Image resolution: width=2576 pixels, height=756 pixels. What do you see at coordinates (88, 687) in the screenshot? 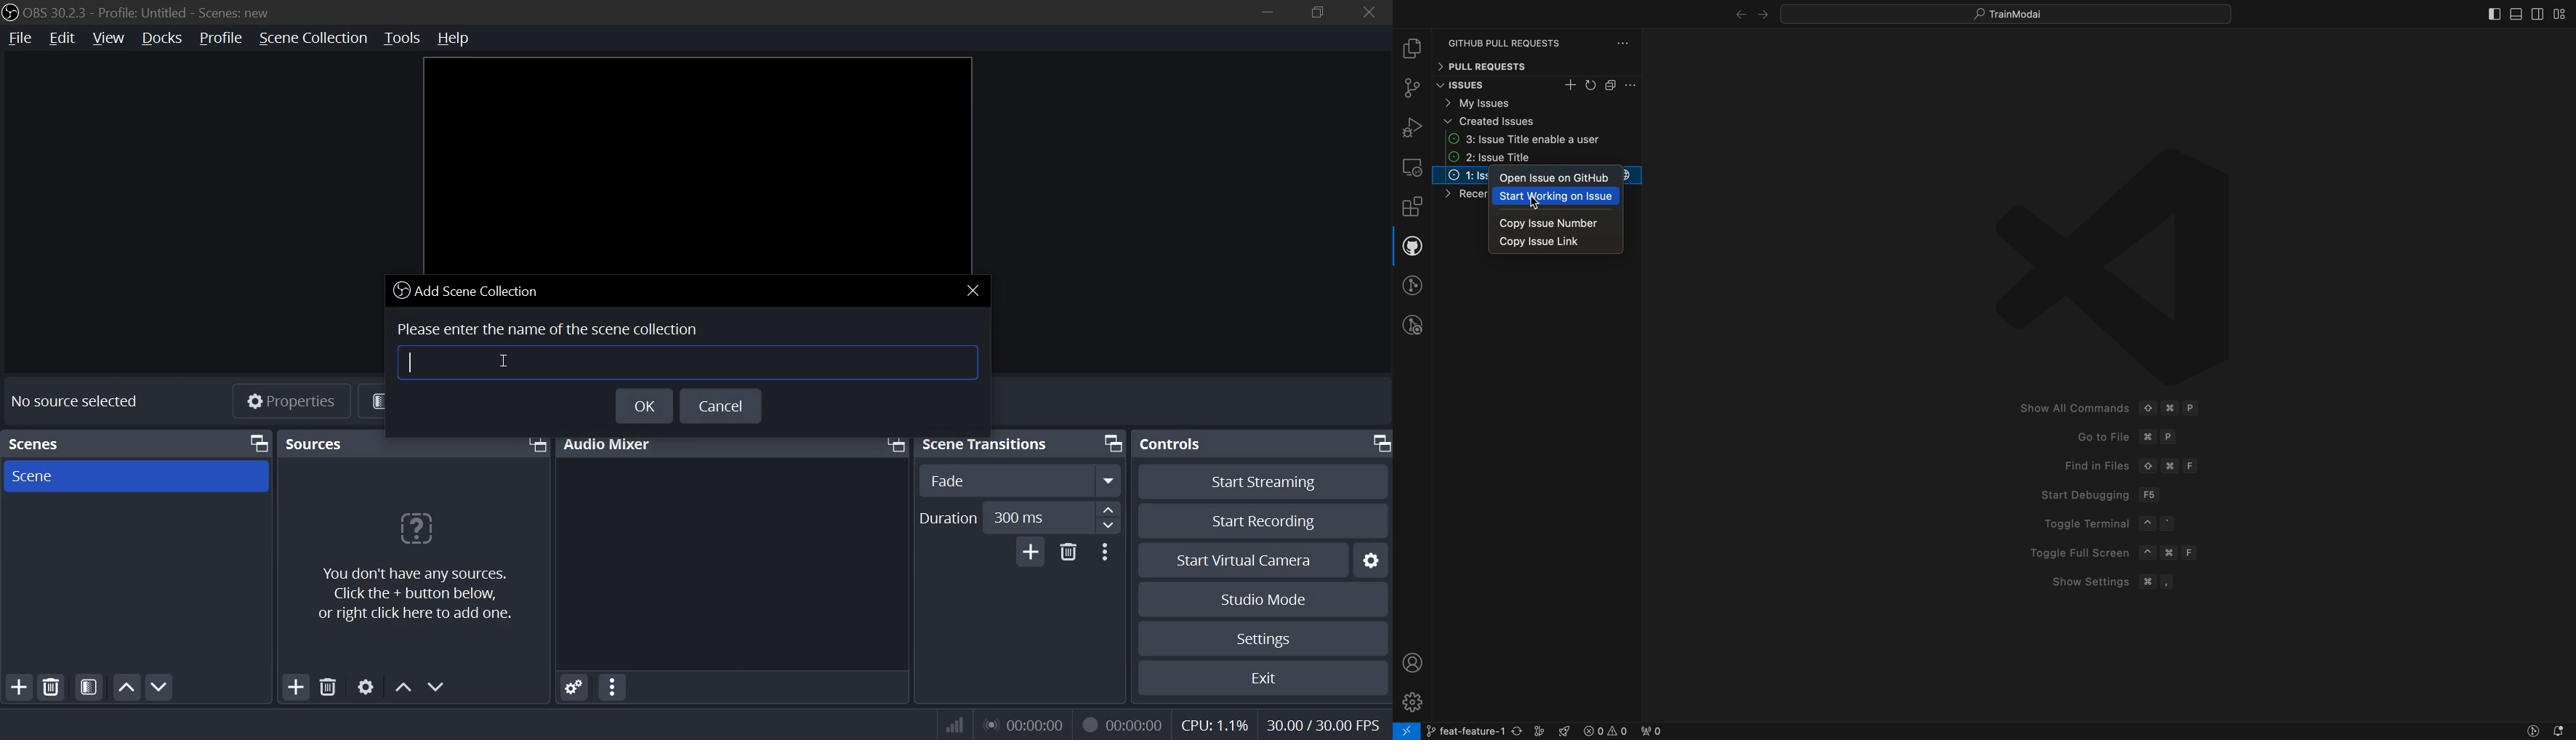
I see `open source filters` at bounding box center [88, 687].